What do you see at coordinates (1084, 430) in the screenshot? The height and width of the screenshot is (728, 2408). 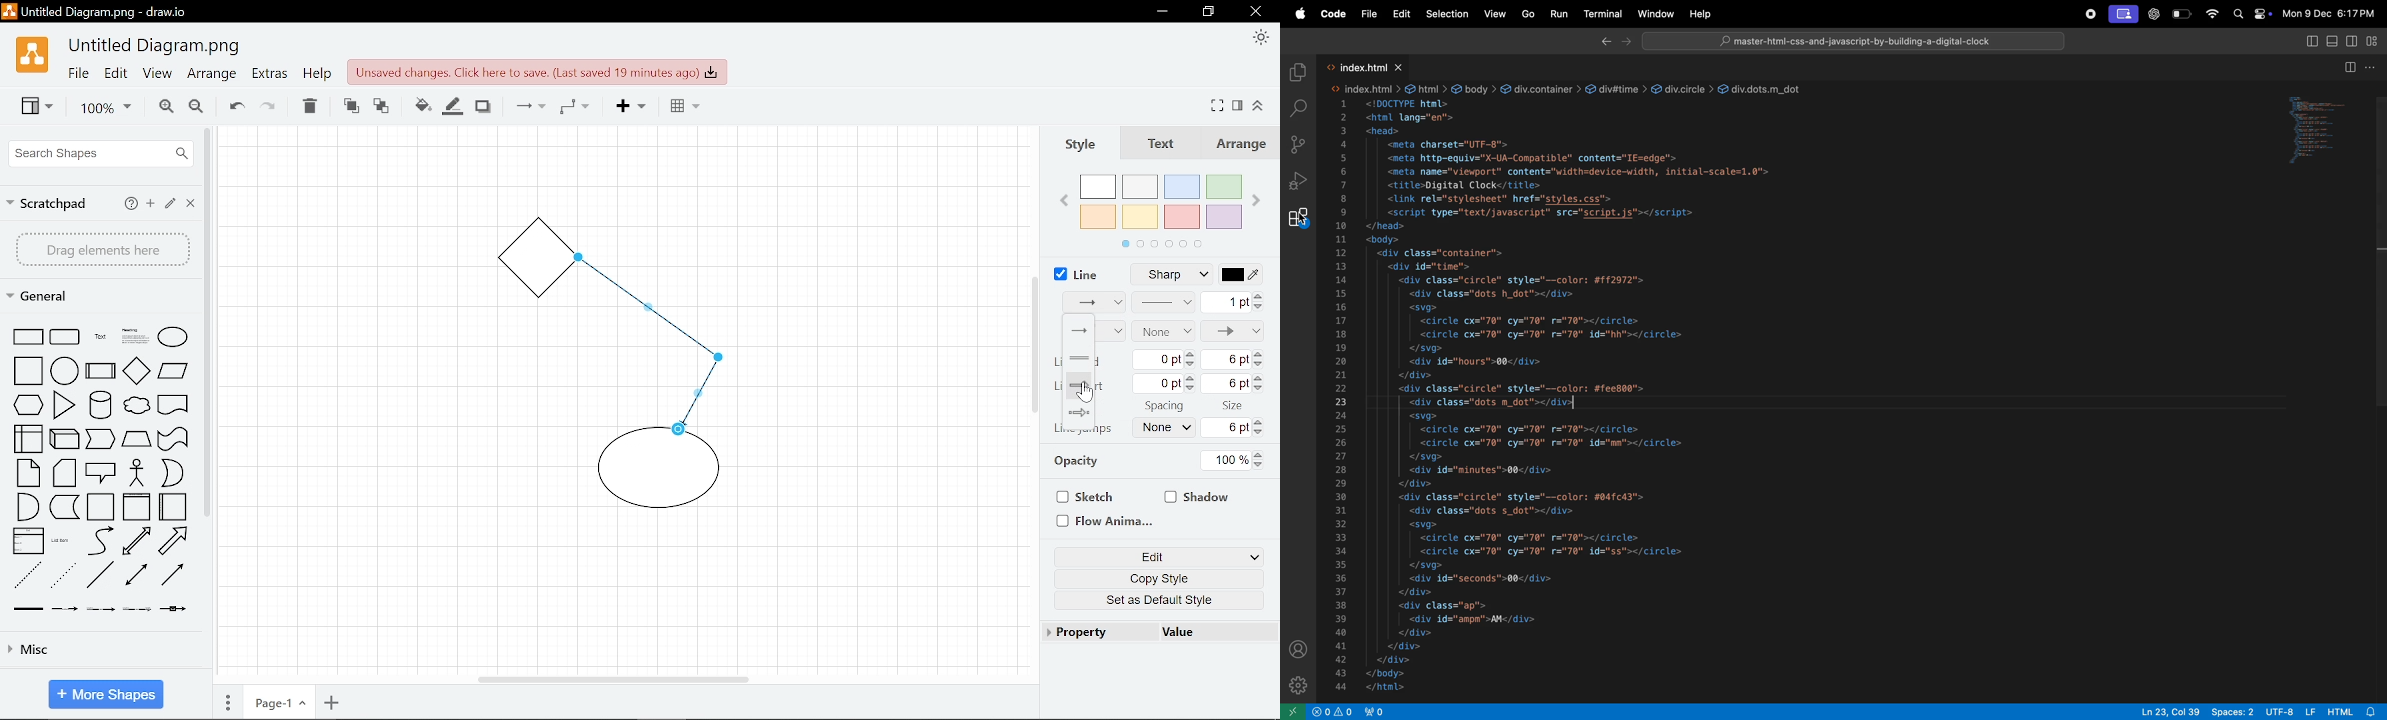 I see `Line jumps.` at bounding box center [1084, 430].